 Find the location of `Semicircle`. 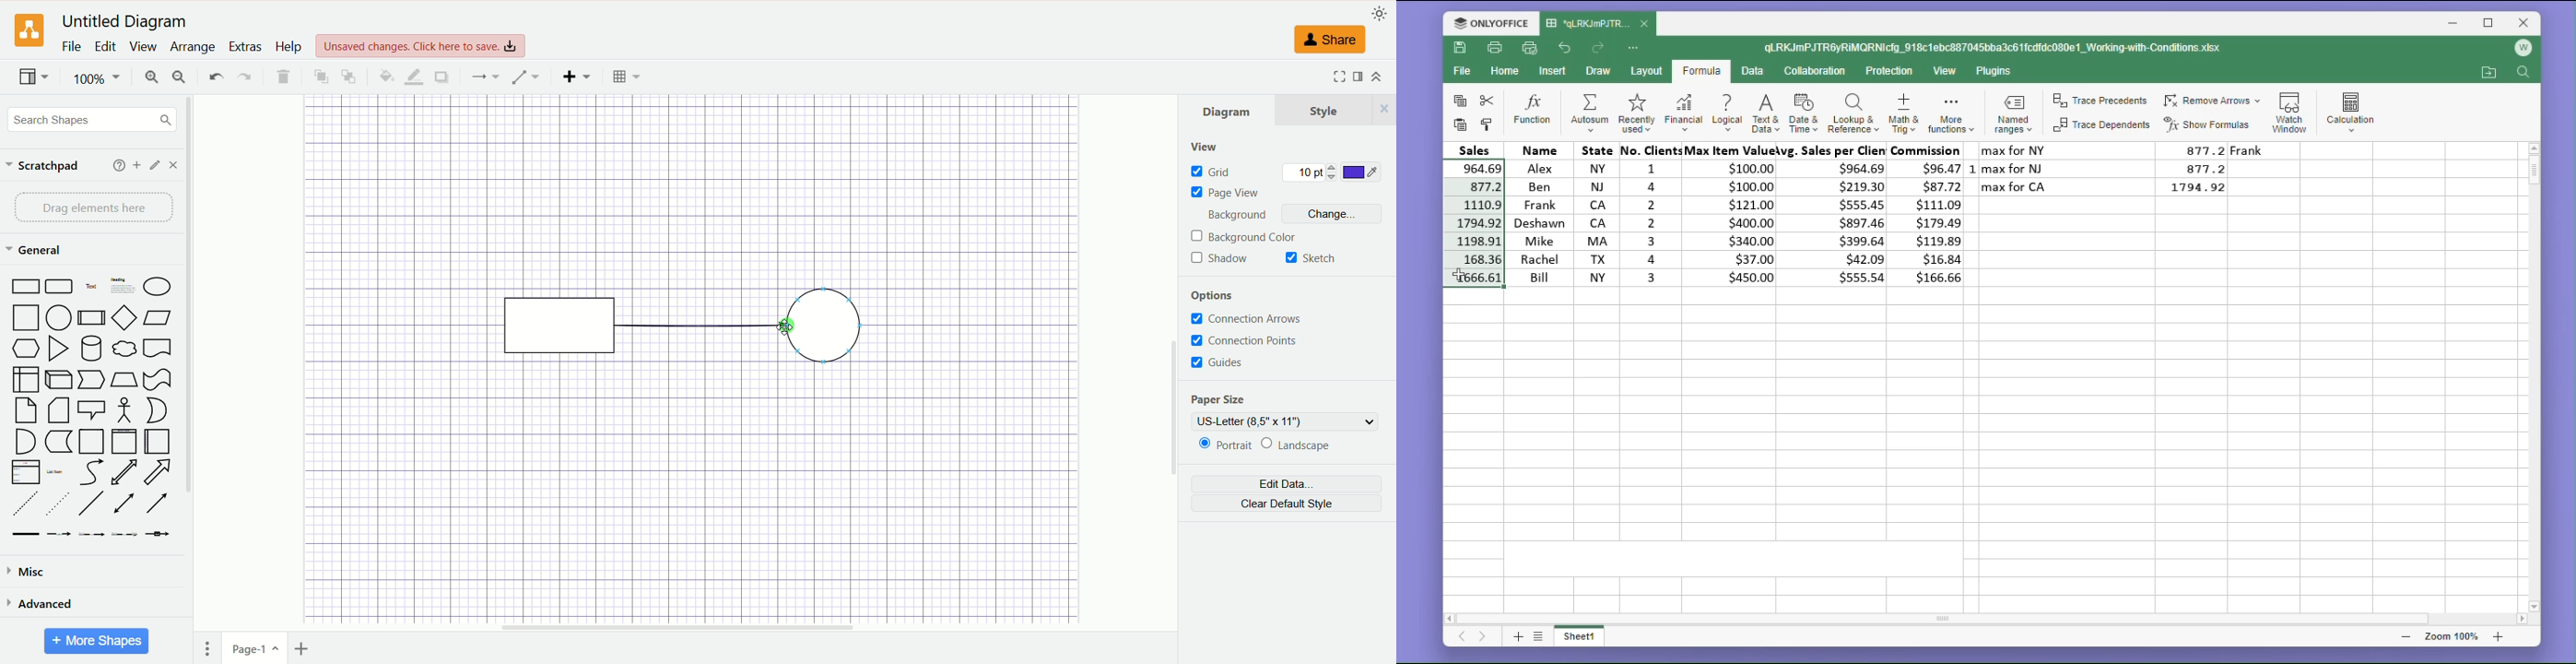

Semicircle is located at coordinates (25, 441).